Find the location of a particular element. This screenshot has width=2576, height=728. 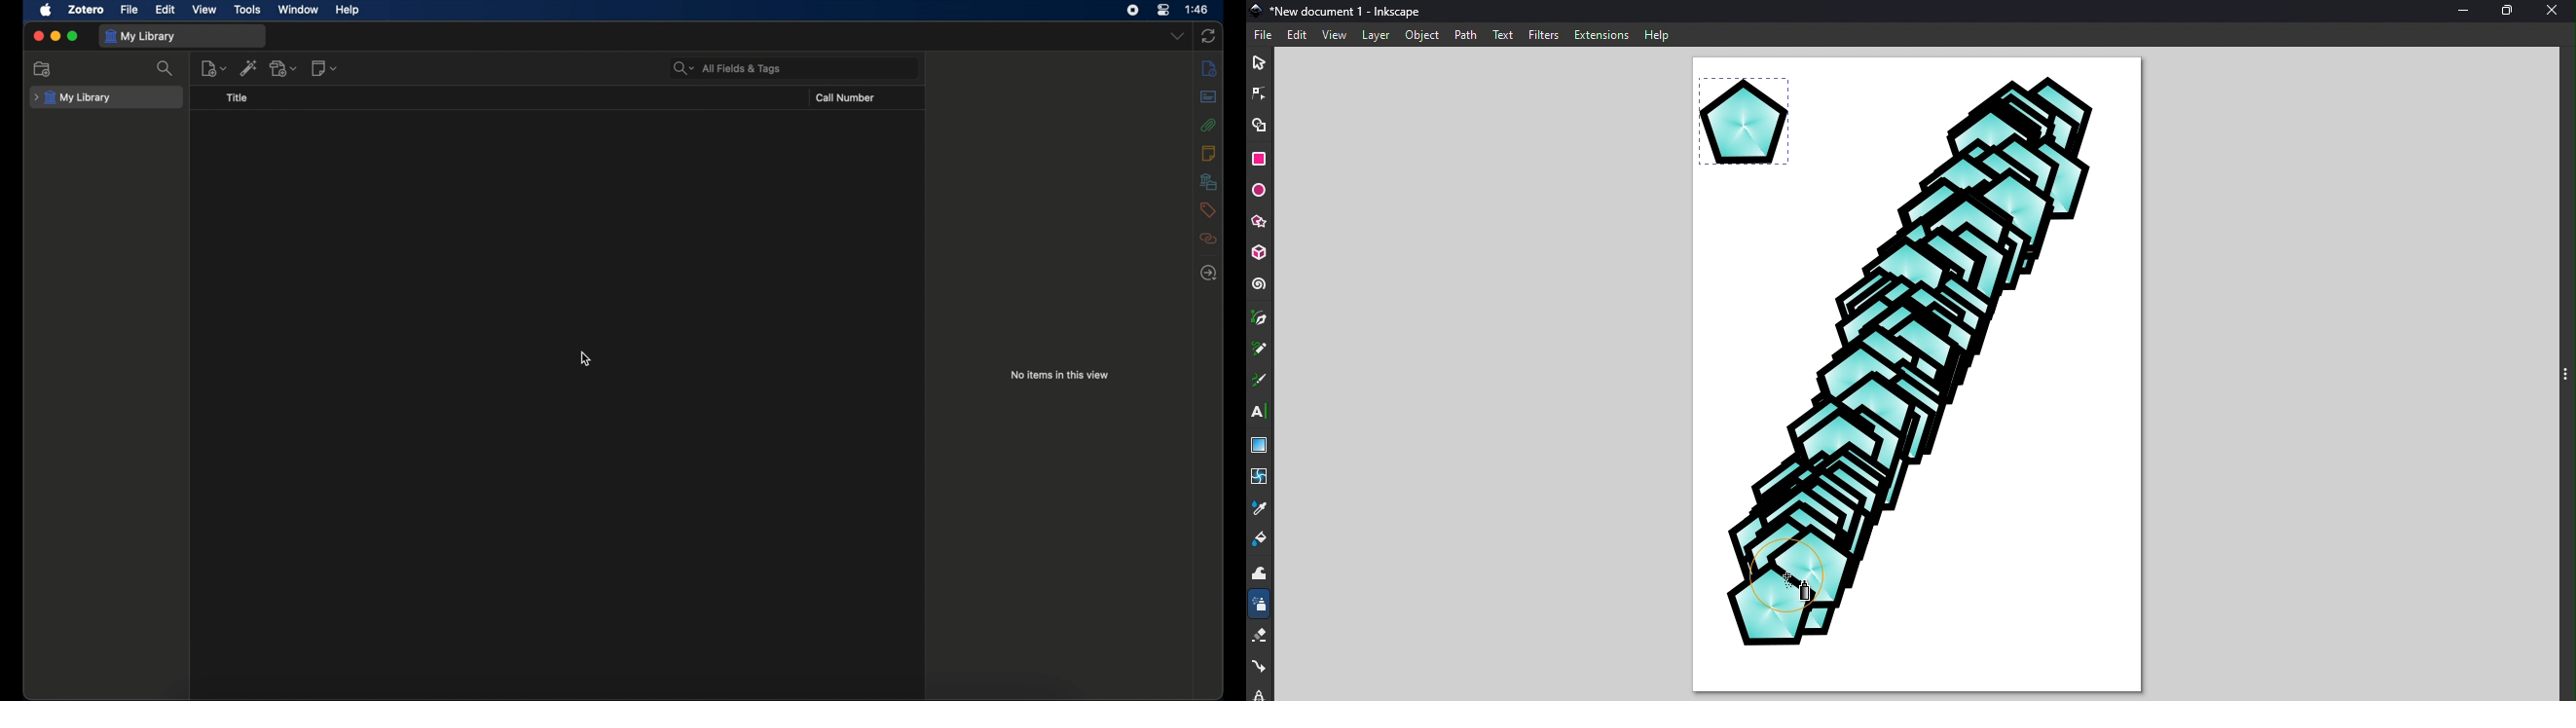

Path is located at coordinates (1466, 34).